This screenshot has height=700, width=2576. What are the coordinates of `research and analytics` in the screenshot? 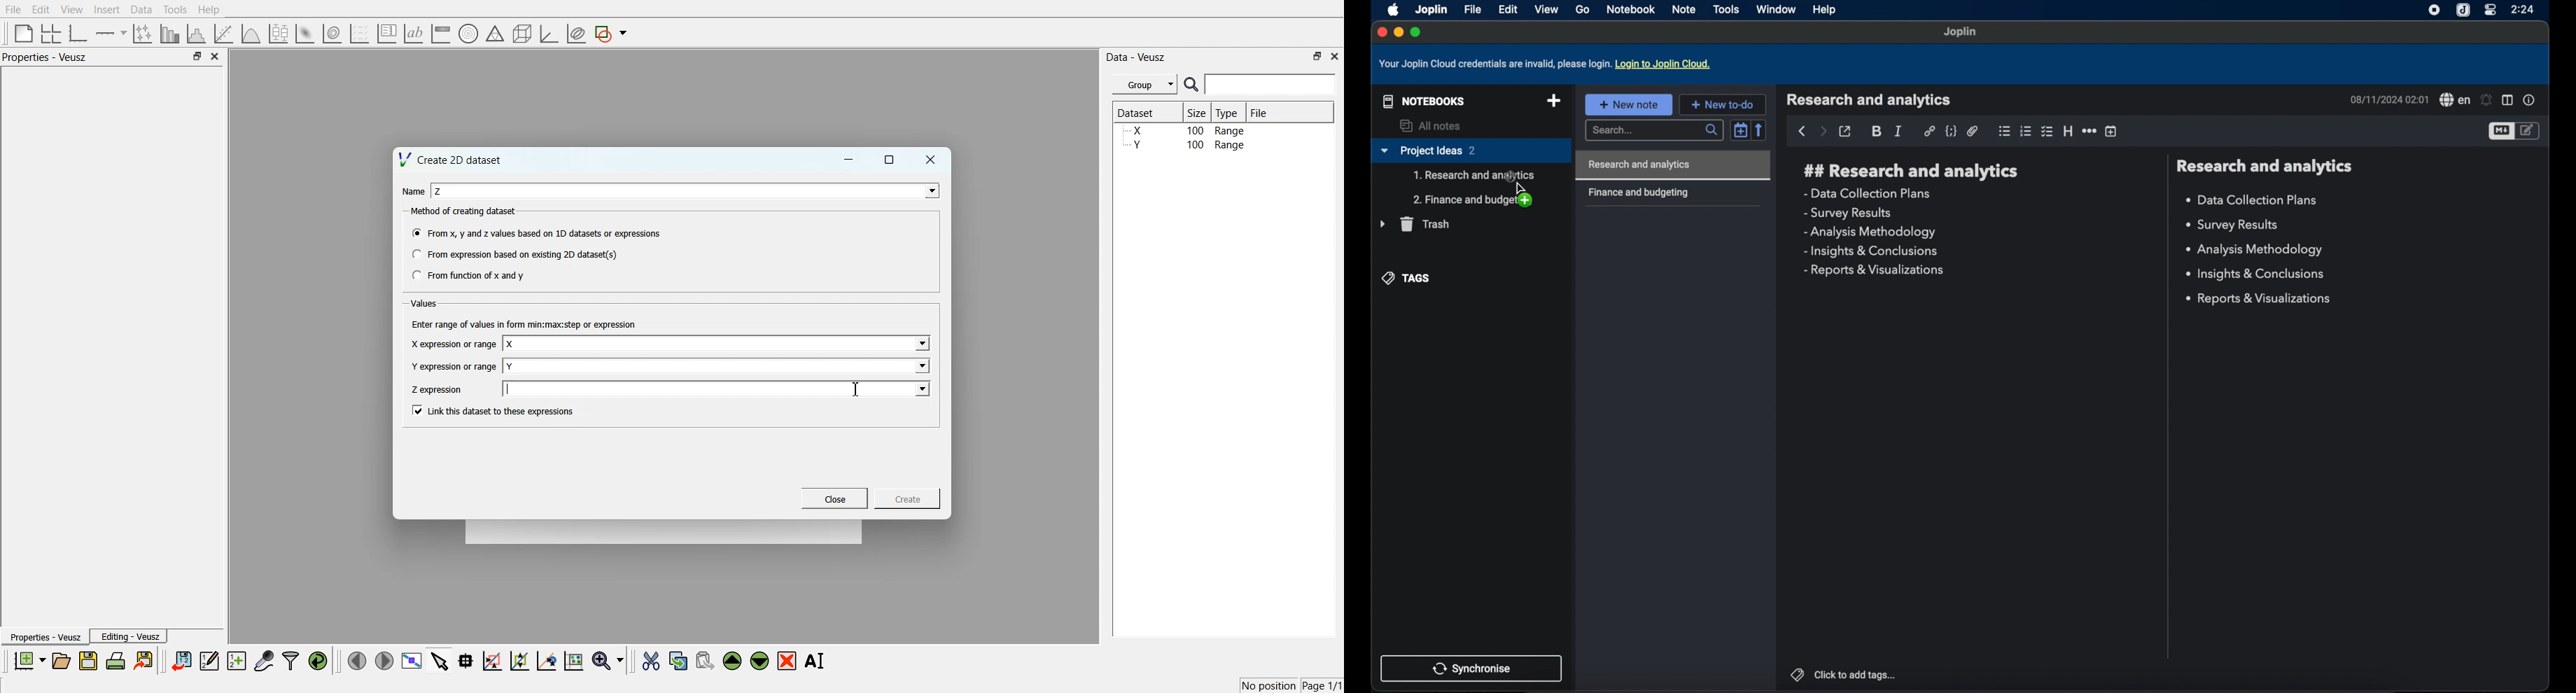 It's located at (1911, 171).